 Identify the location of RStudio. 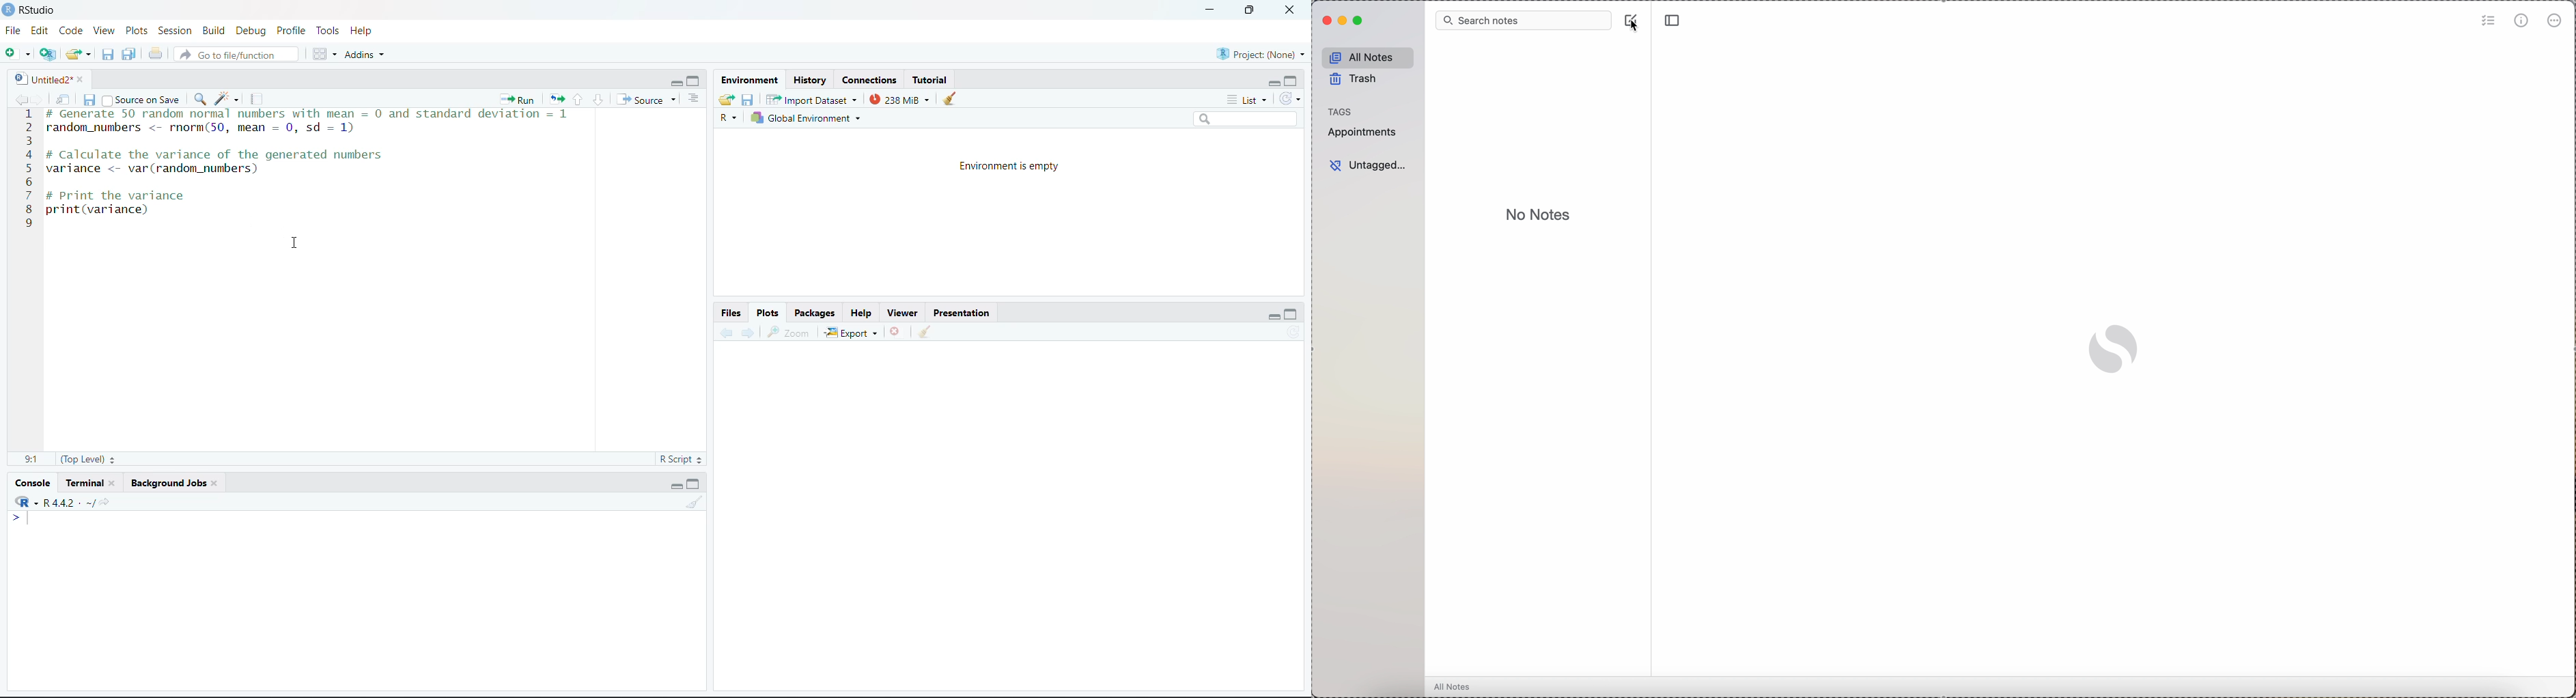
(38, 10).